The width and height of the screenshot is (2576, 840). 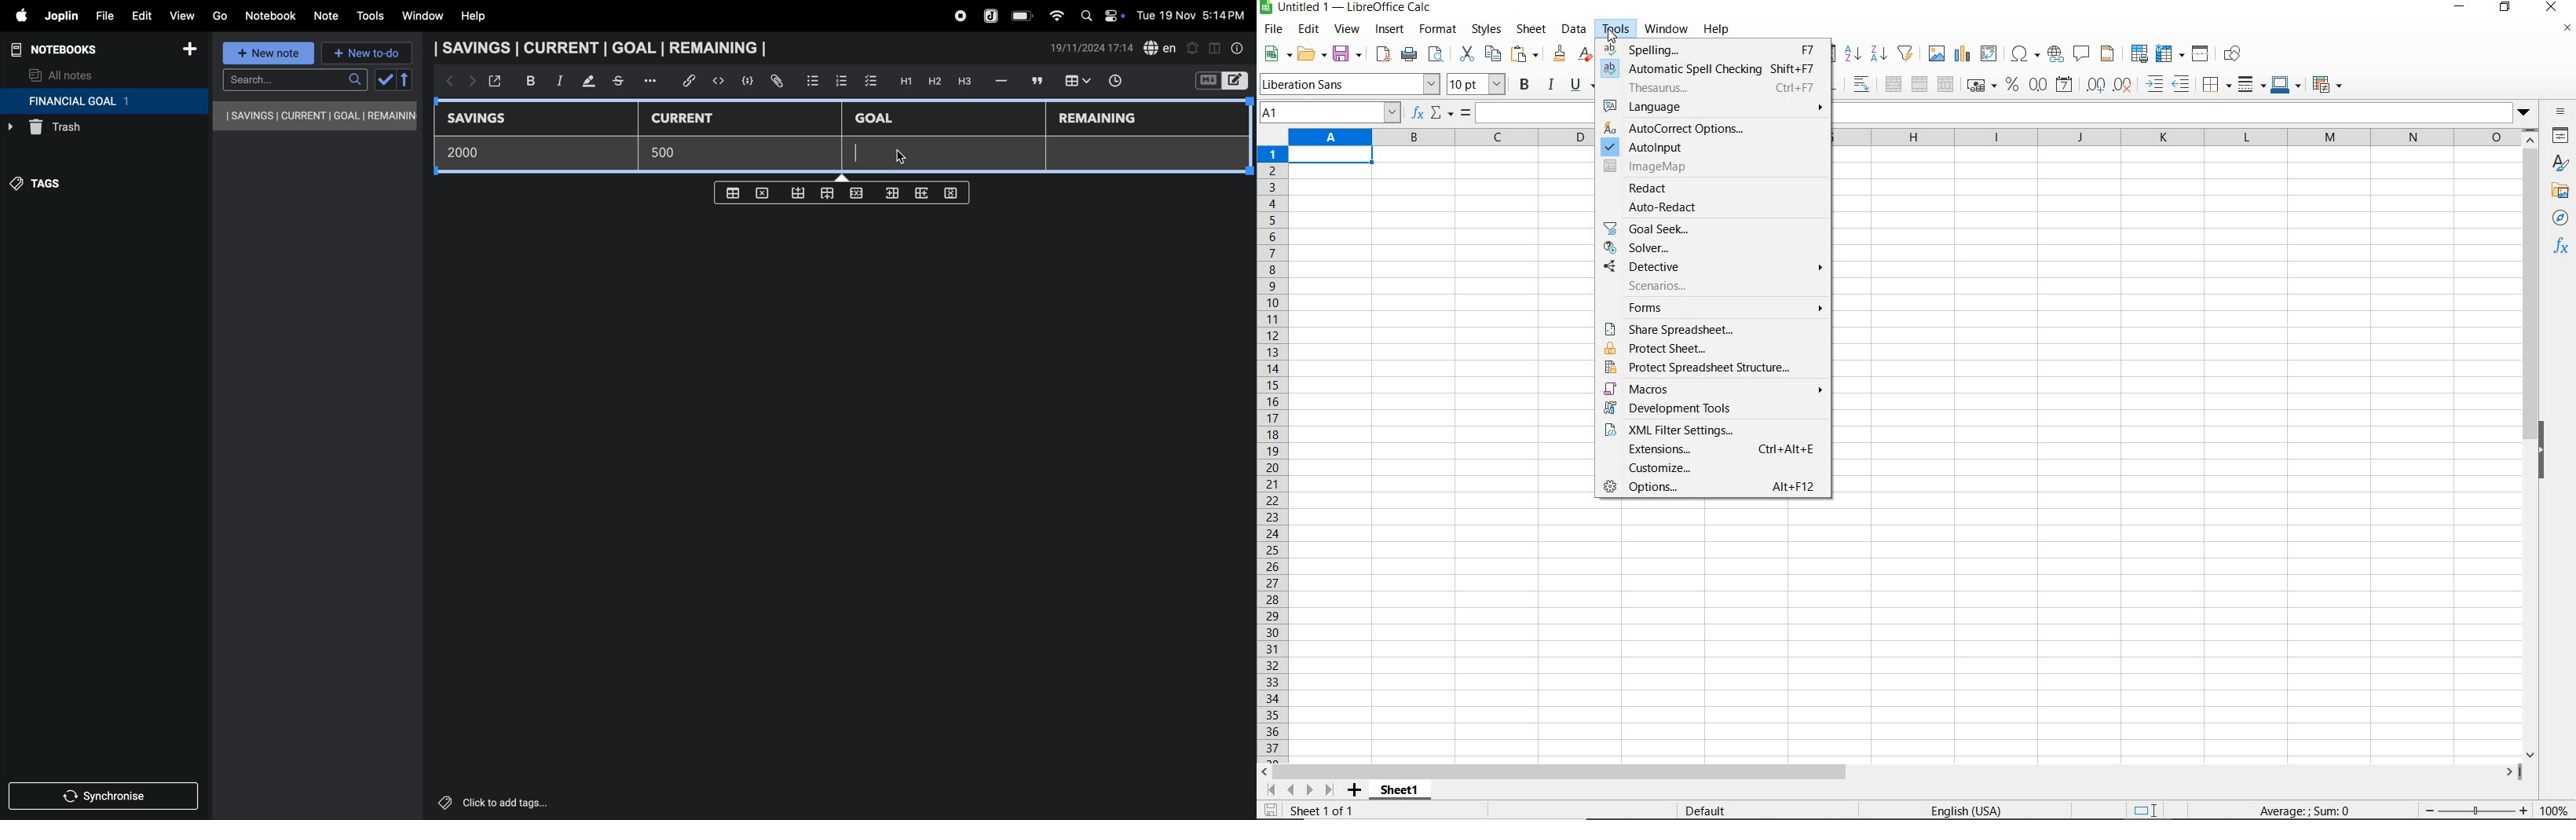 I want to click on options, so click(x=1714, y=488).